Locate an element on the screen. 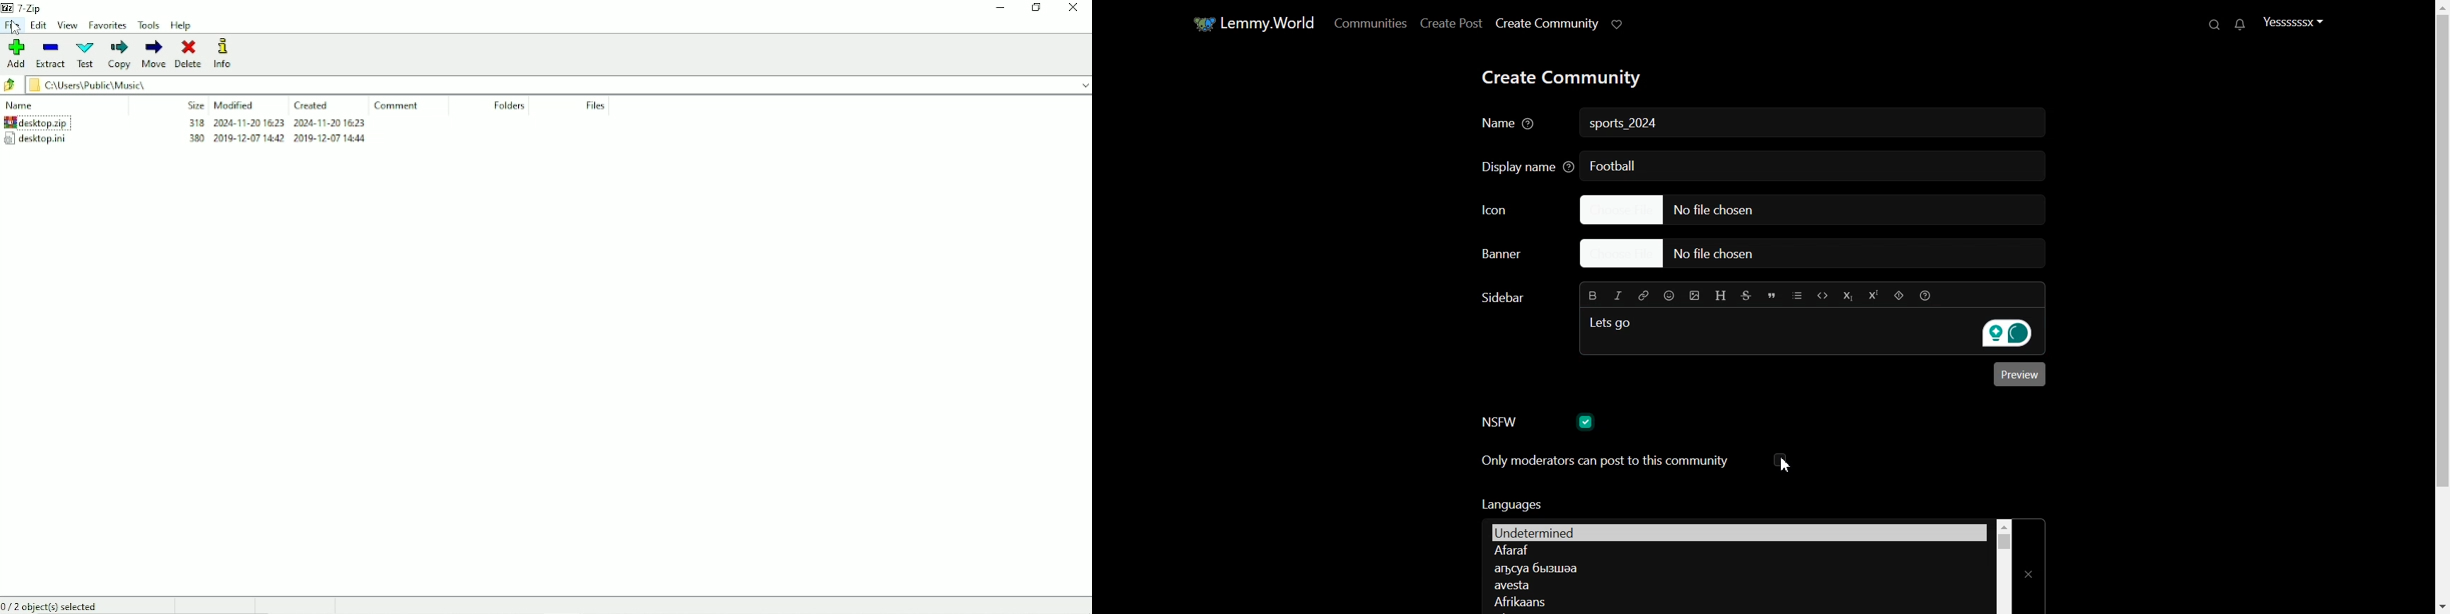  Test is located at coordinates (84, 54).